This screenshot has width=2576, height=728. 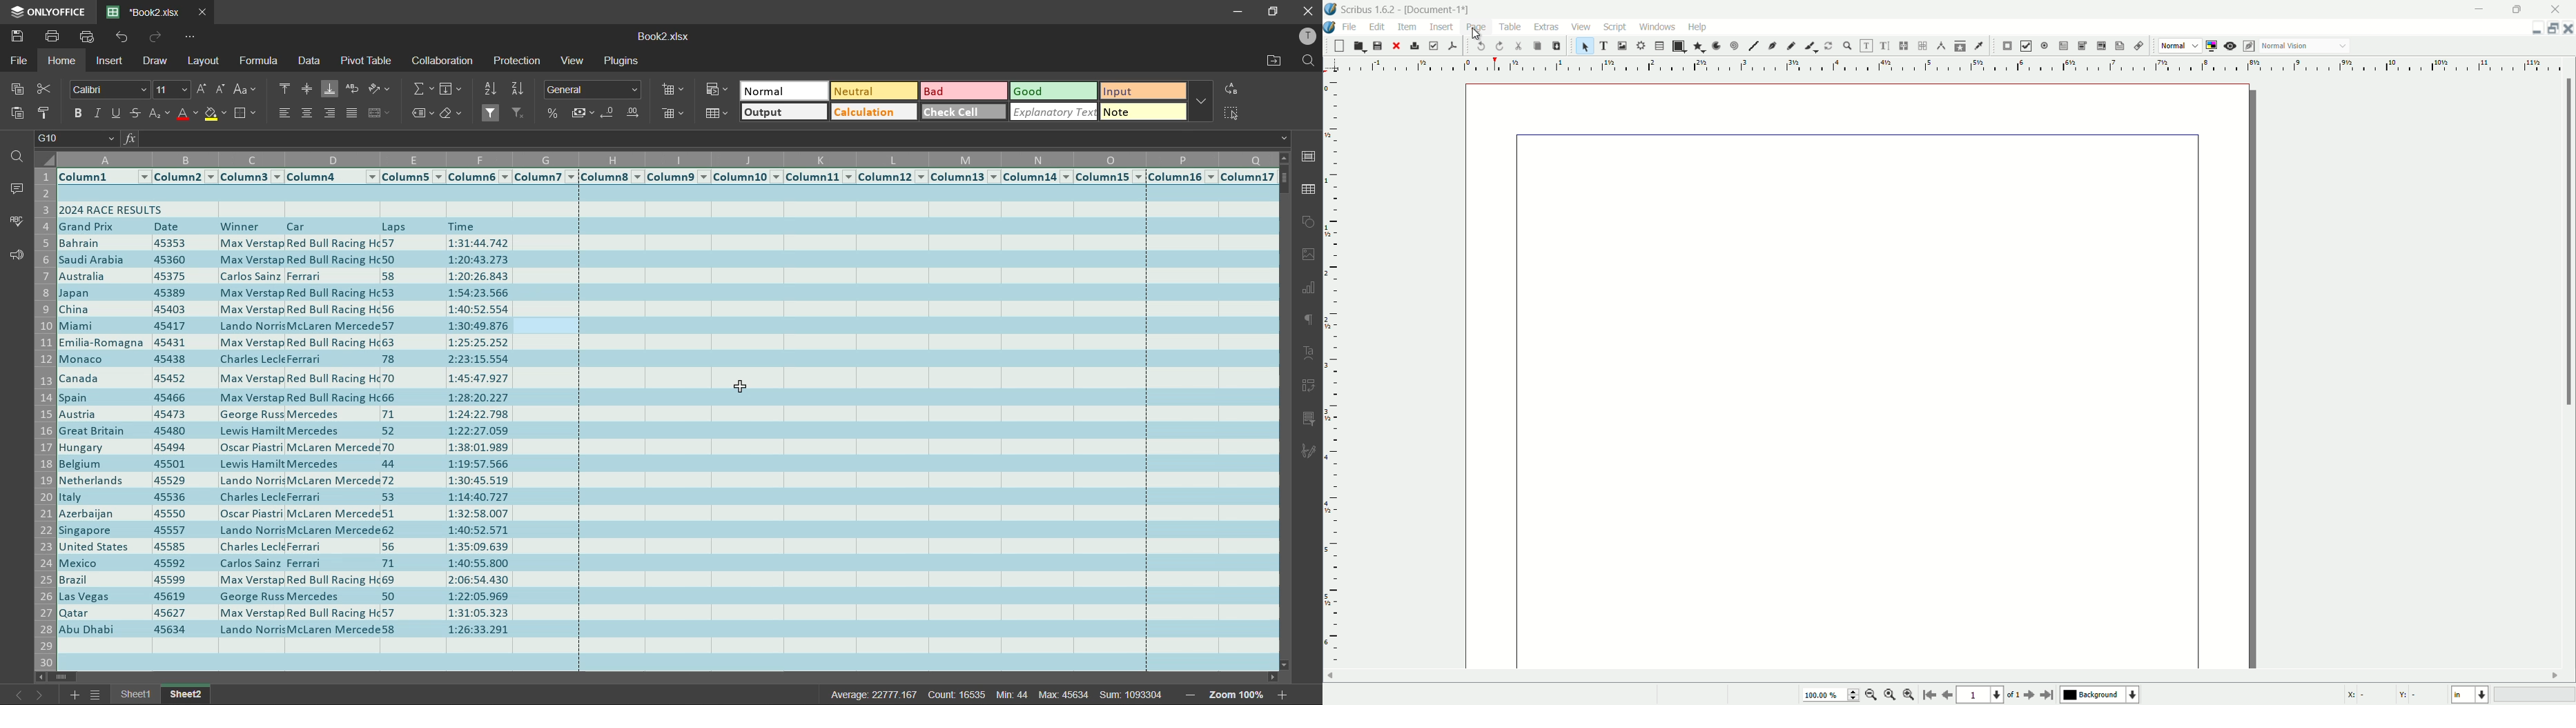 What do you see at coordinates (2569, 29) in the screenshot?
I see `close document` at bounding box center [2569, 29].